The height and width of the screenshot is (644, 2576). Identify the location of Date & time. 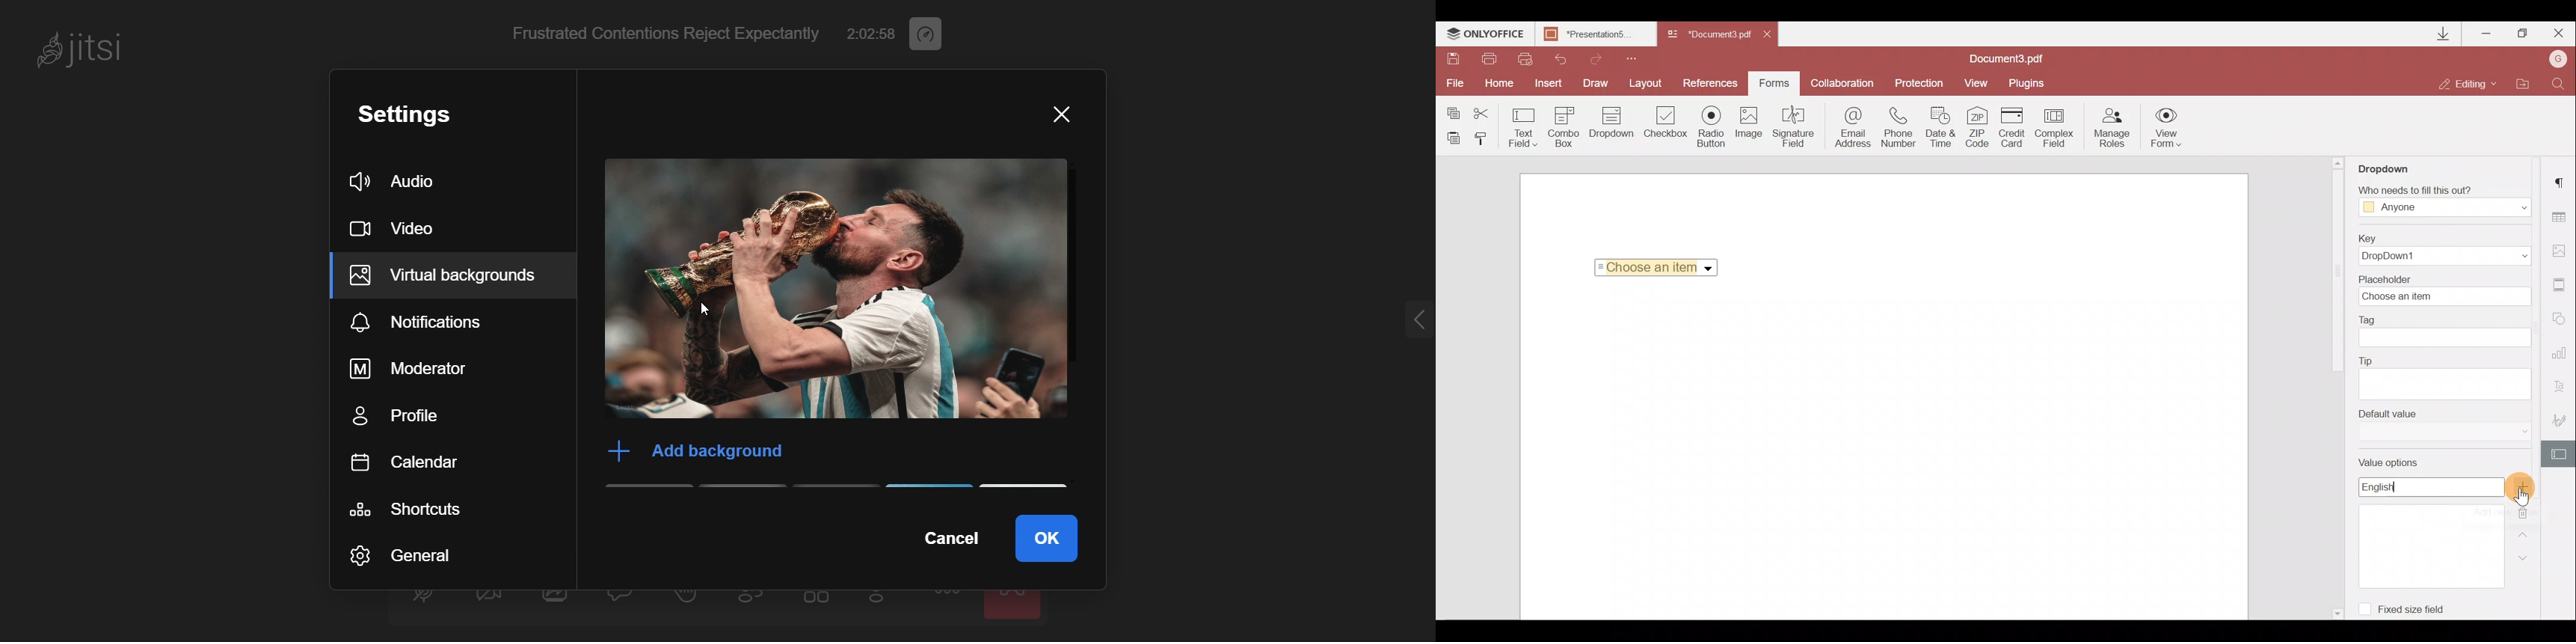
(1942, 129).